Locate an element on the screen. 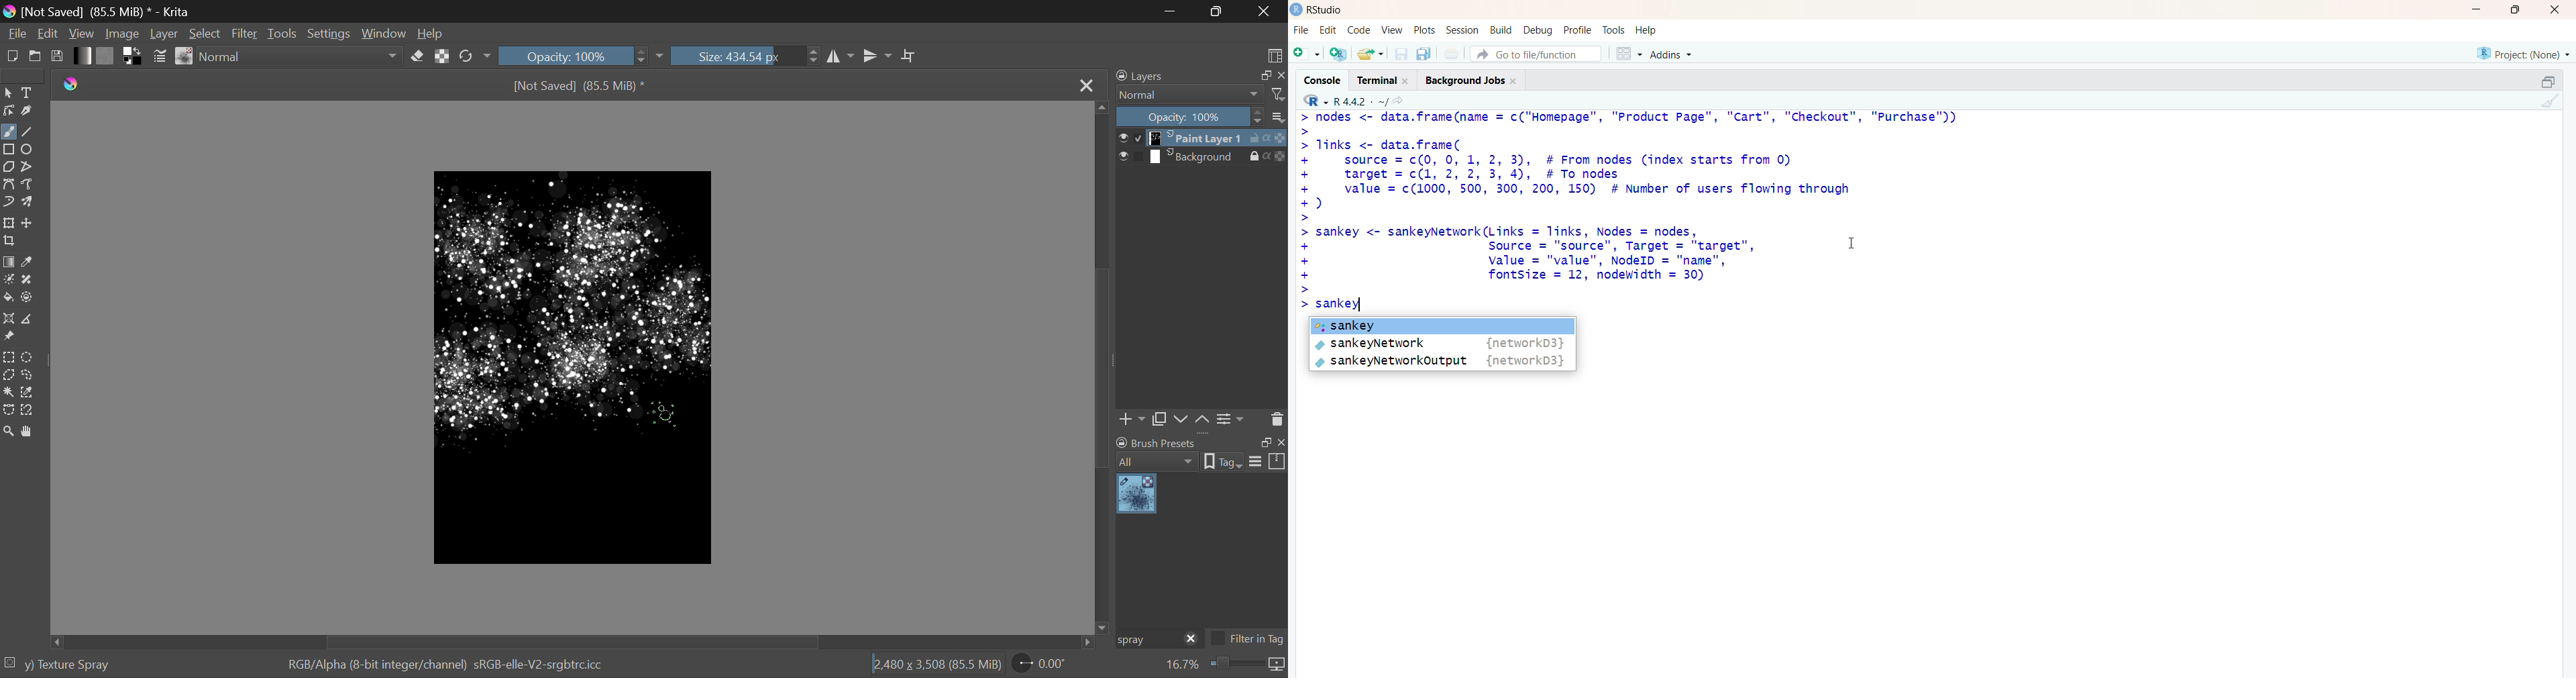  debug is located at coordinates (1536, 30).